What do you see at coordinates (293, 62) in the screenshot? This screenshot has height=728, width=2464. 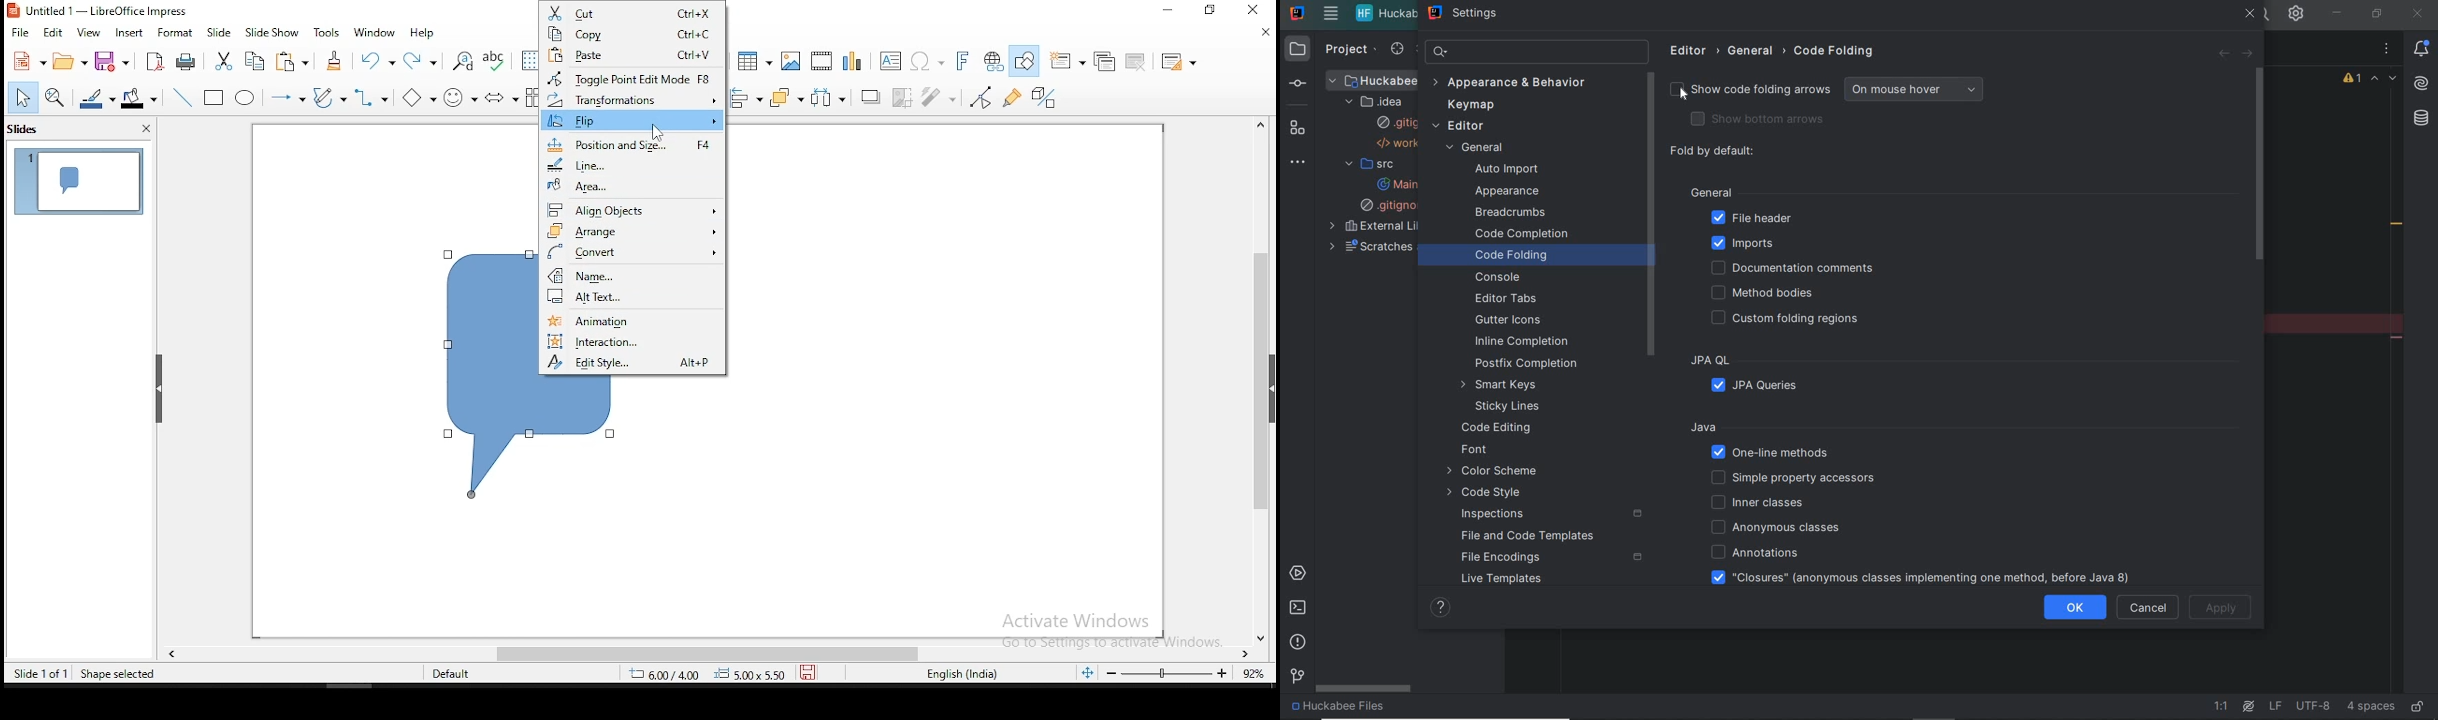 I see `paste` at bounding box center [293, 62].